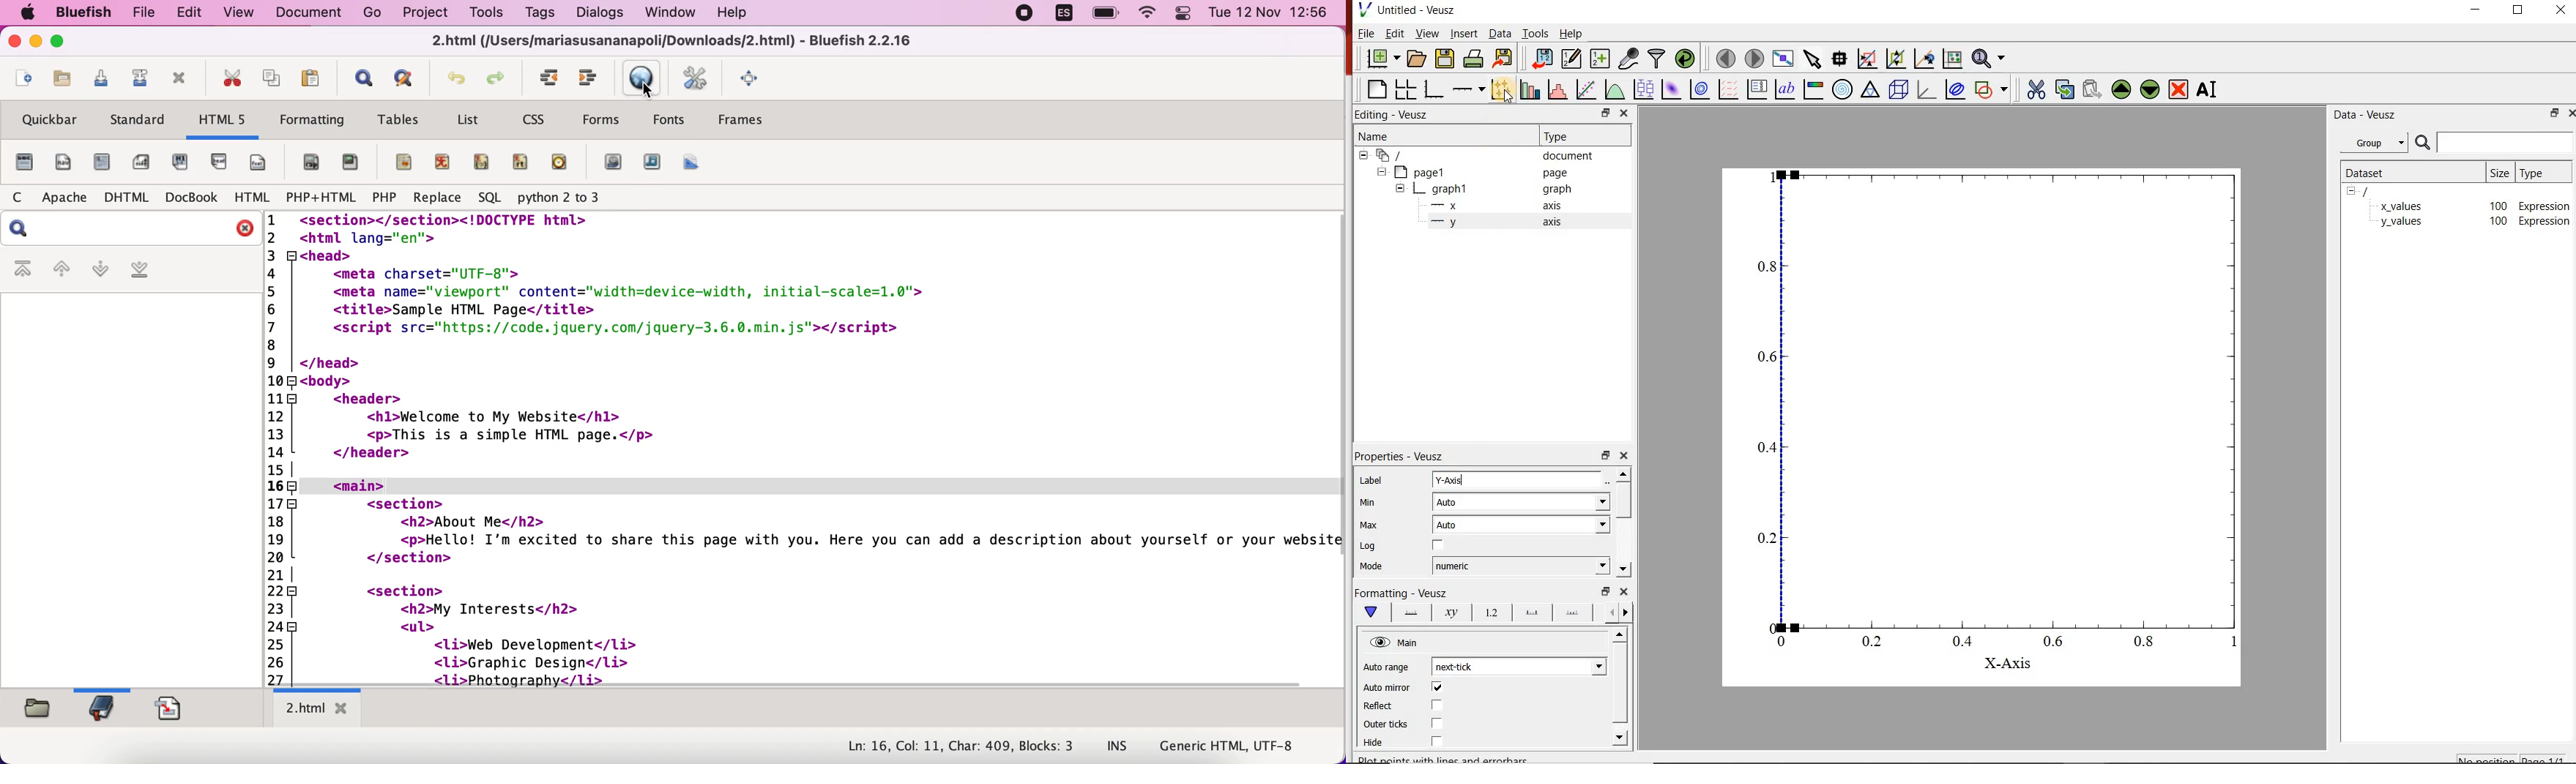 This screenshot has height=784, width=2576. Describe the element at coordinates (1426, 171) in the screenshot. I see `page1` at that location.